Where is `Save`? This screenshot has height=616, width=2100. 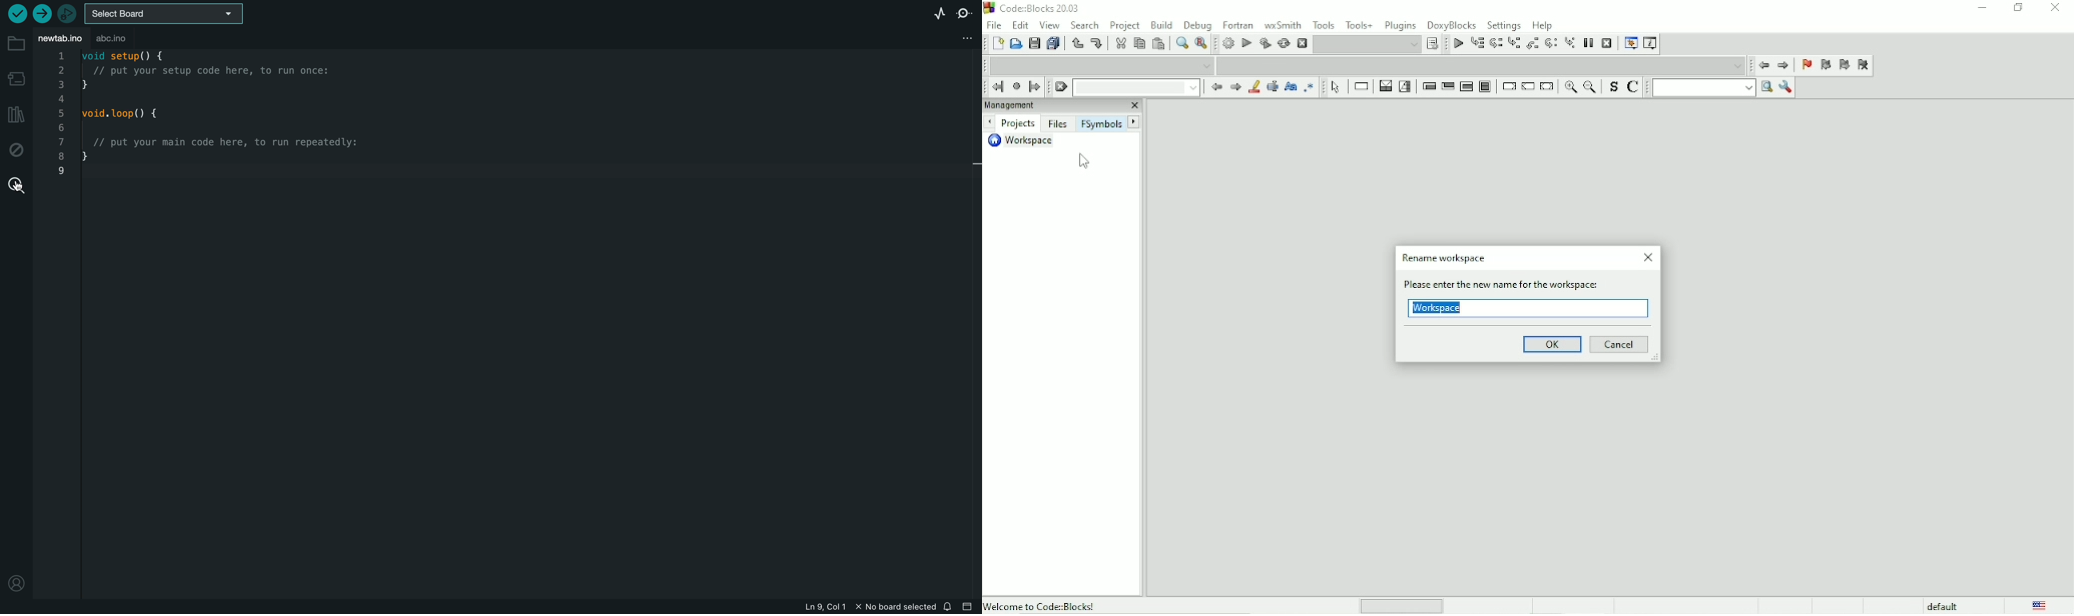 Save is located at coordinates (1034, 43).